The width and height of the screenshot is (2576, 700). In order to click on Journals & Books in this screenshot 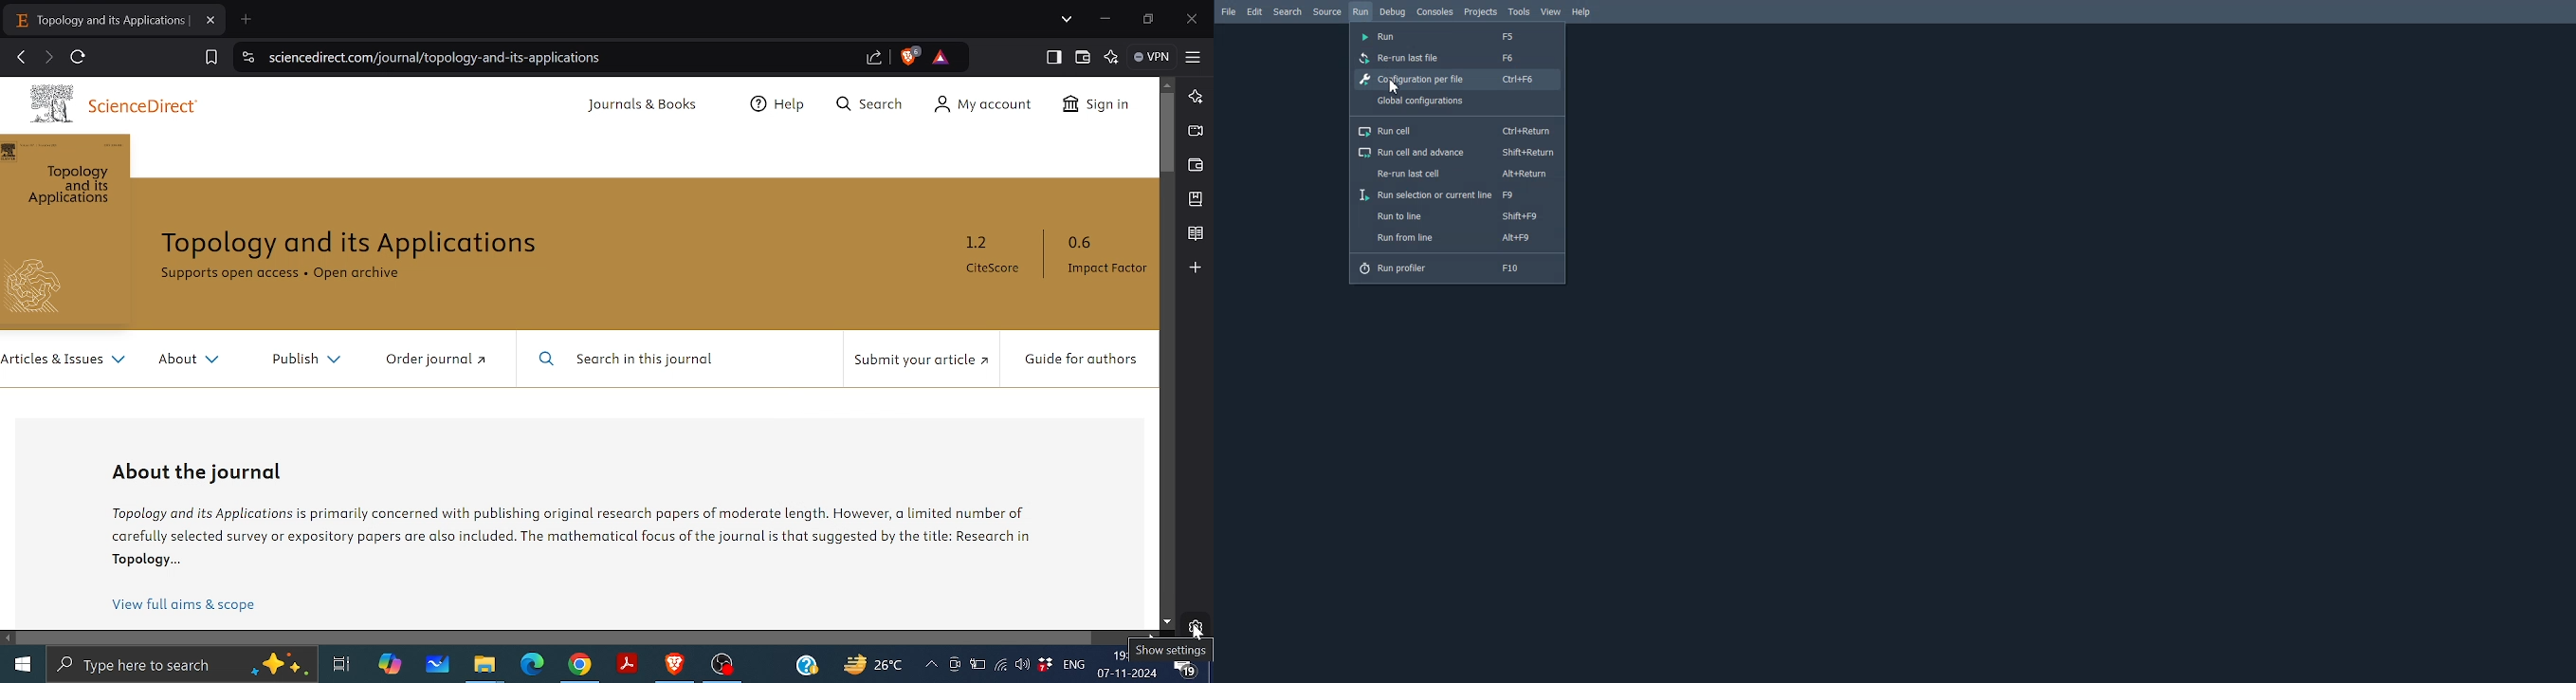, I will do `click(641, 105)`.